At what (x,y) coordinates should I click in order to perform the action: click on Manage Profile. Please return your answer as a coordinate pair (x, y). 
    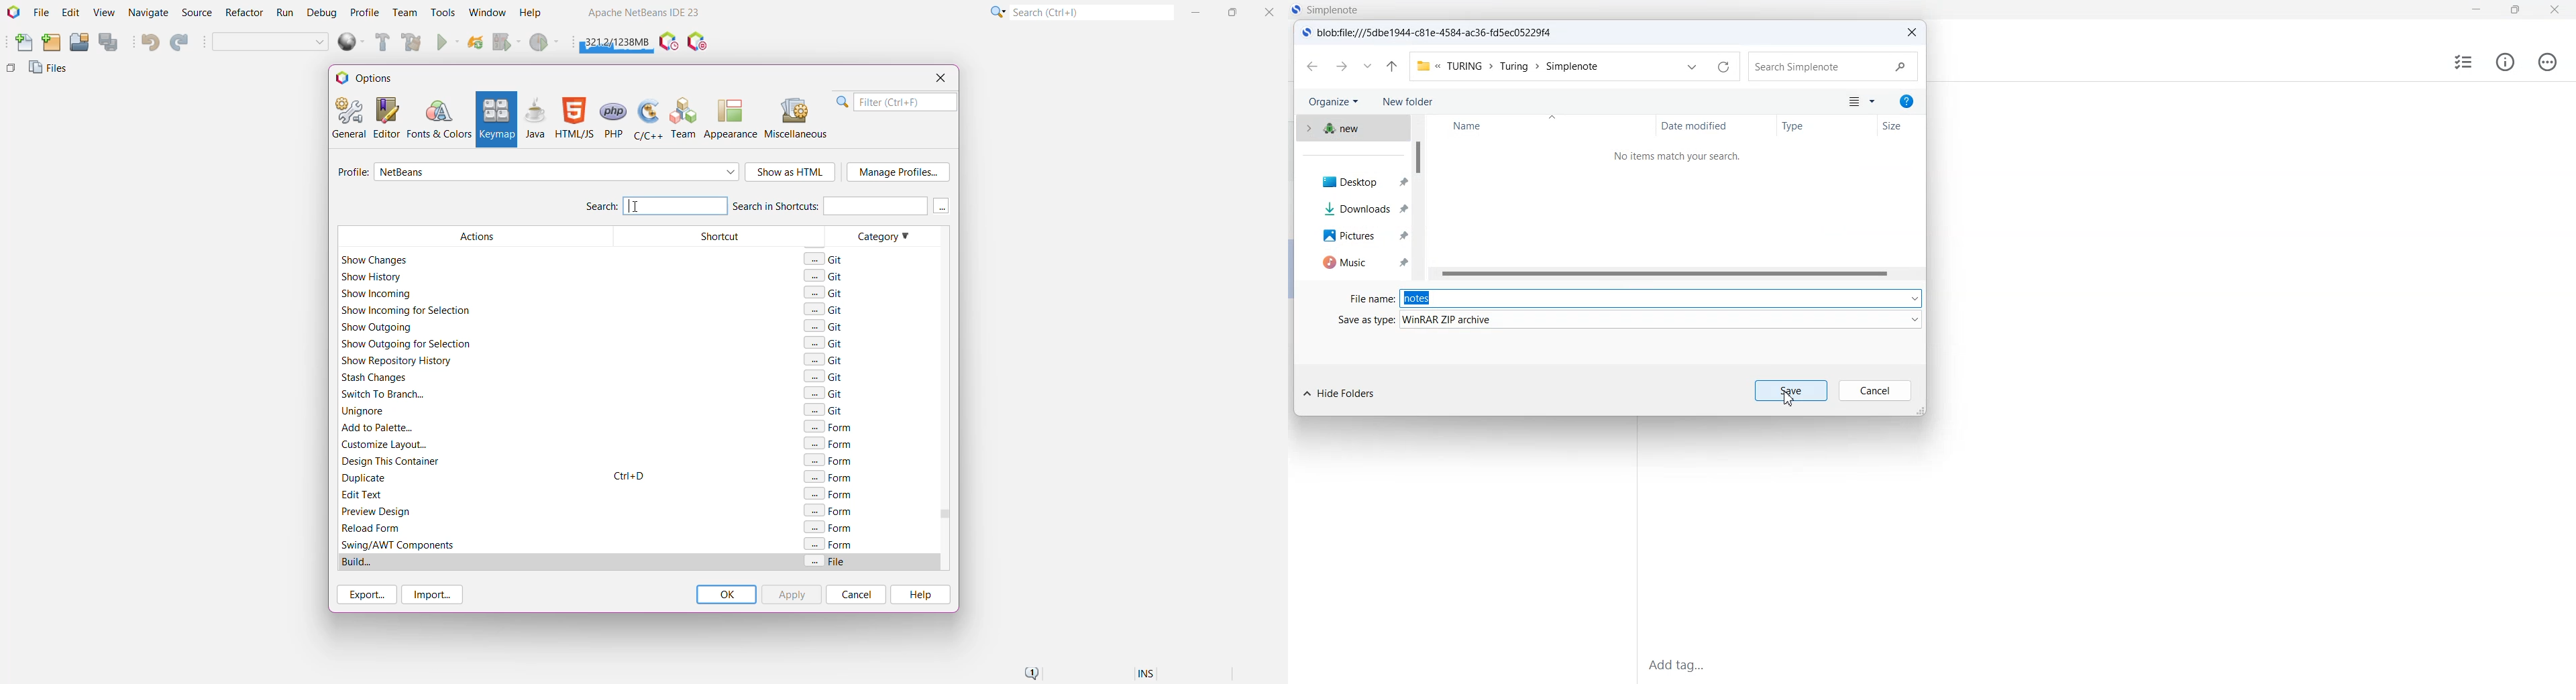
    Looking at the image, I should click on (898, 172).